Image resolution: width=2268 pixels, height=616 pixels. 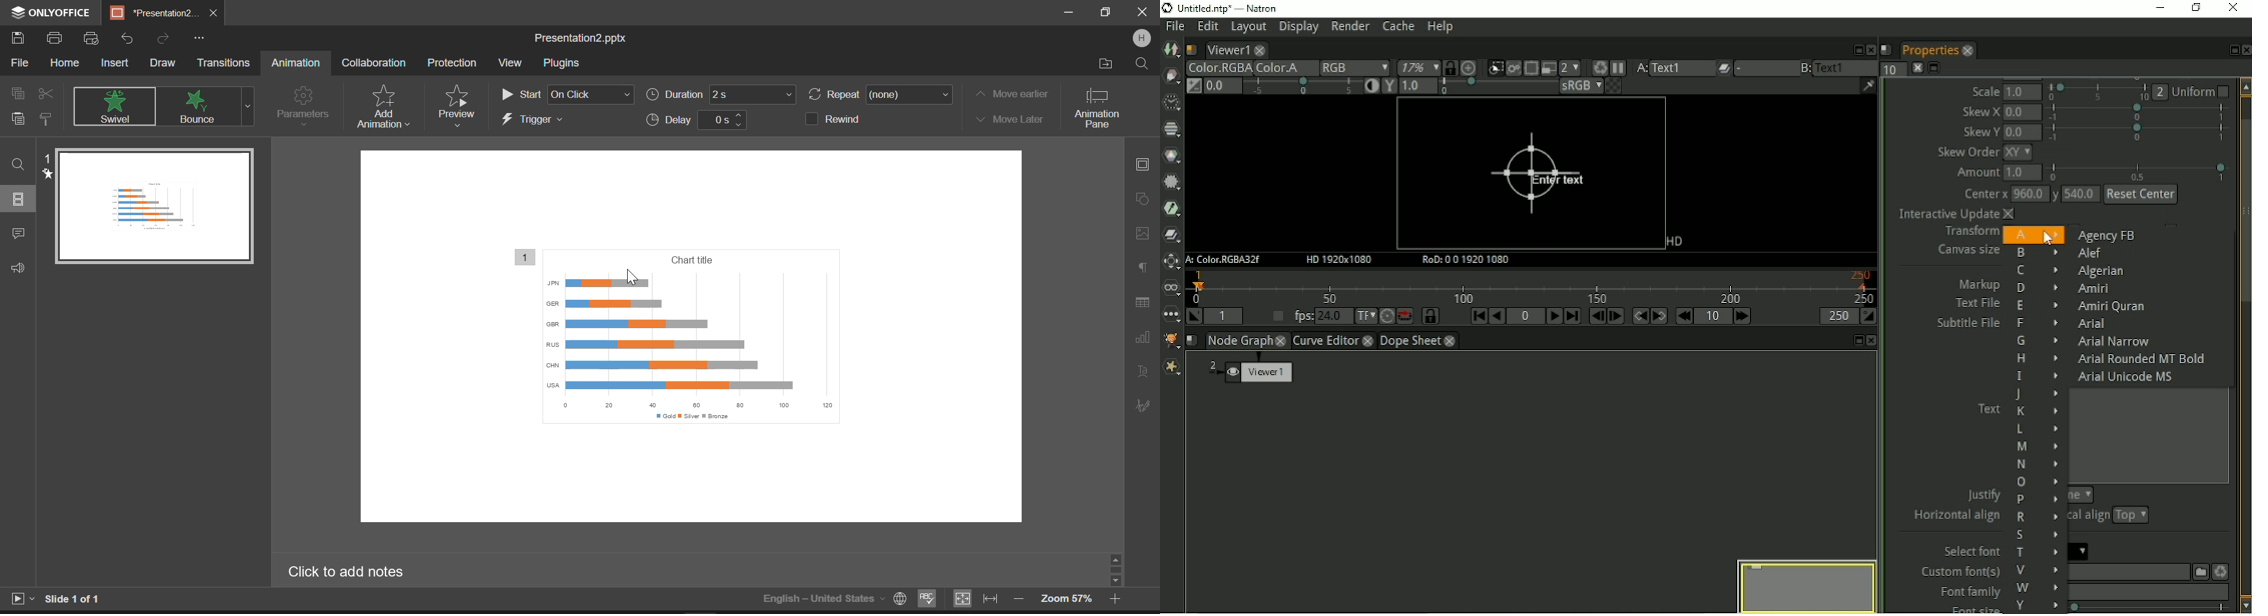 I want to click on Fit to width, so click(x=991, y=599).